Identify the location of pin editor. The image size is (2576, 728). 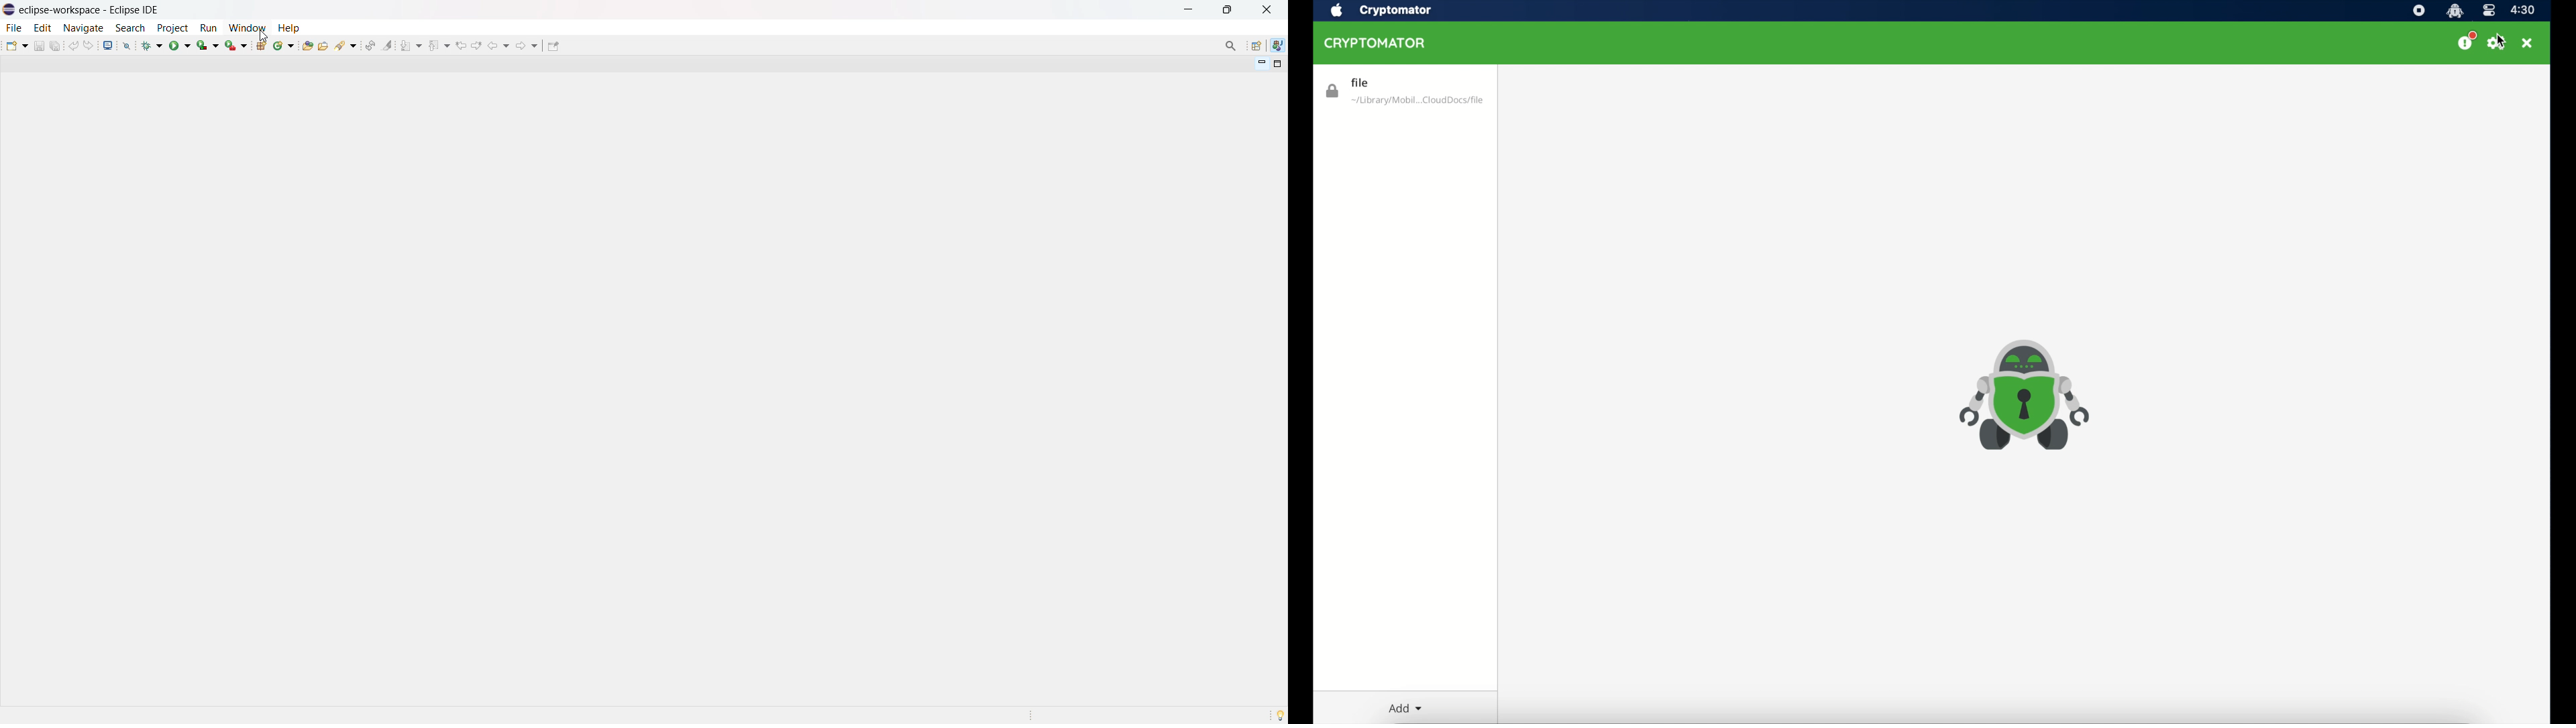
(553, 46).